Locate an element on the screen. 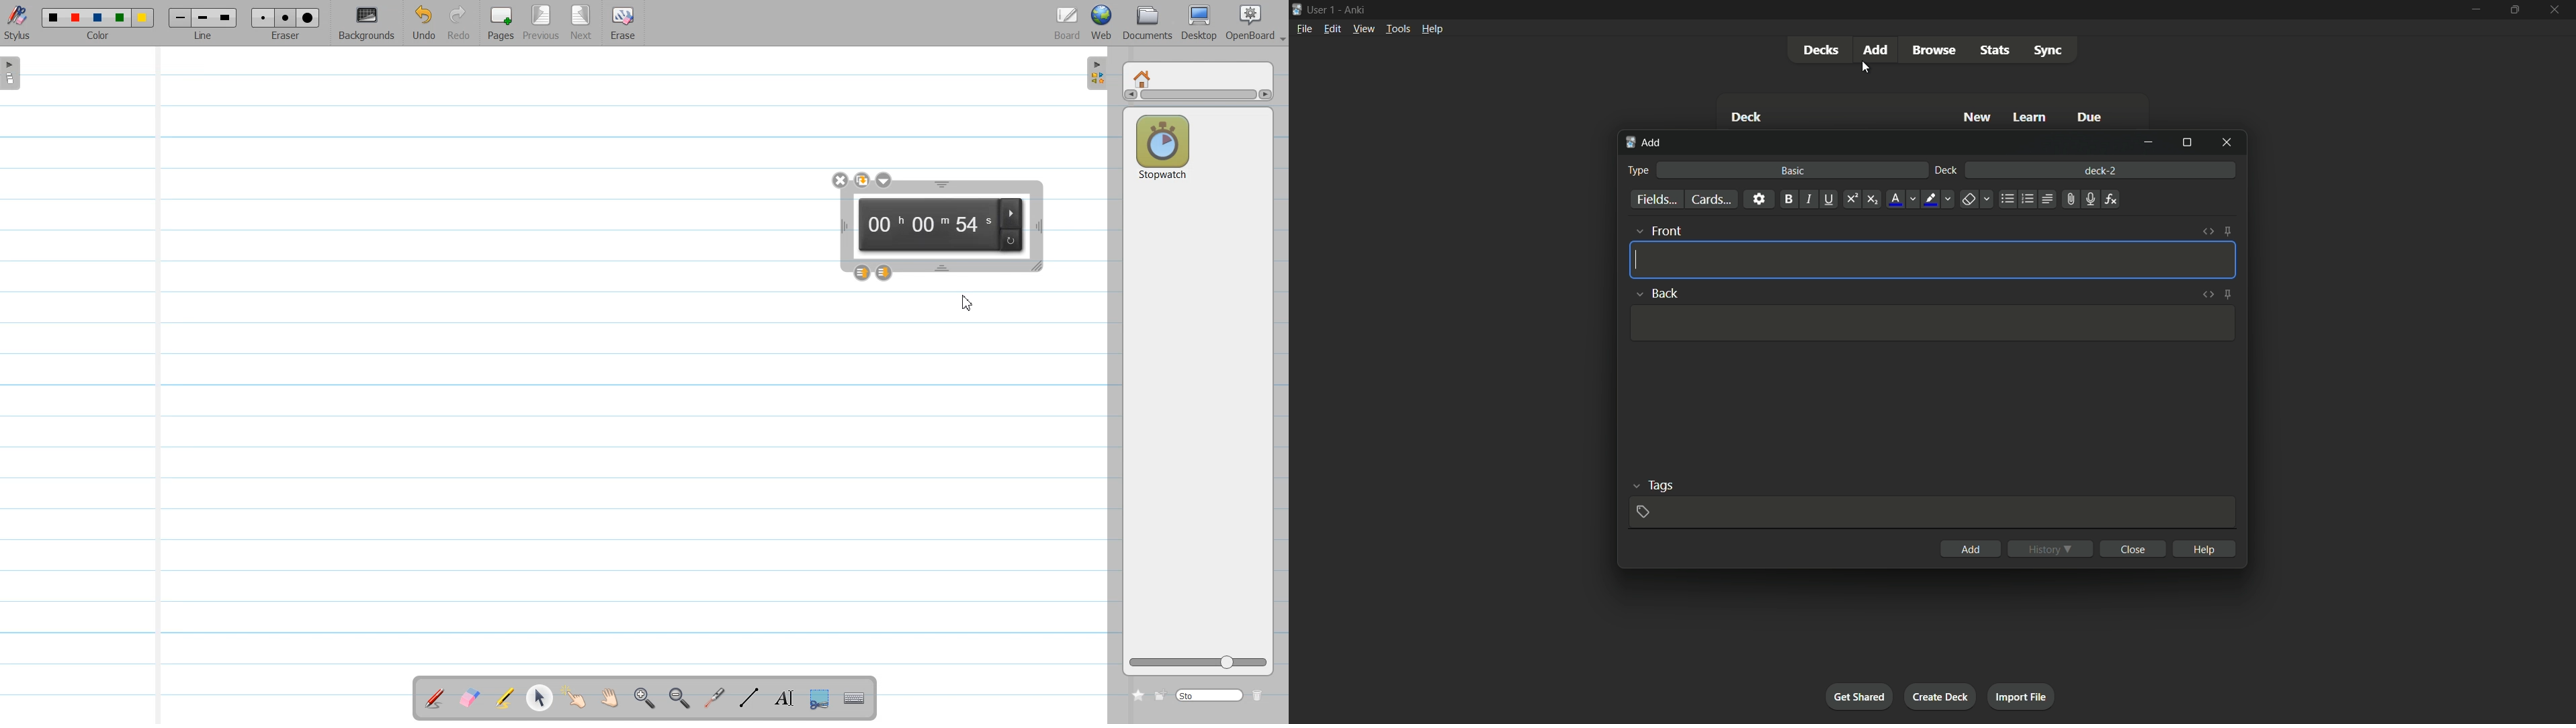 The width and height of the screenshot is (2576, 728). add is located at coordinates (1645, 144).